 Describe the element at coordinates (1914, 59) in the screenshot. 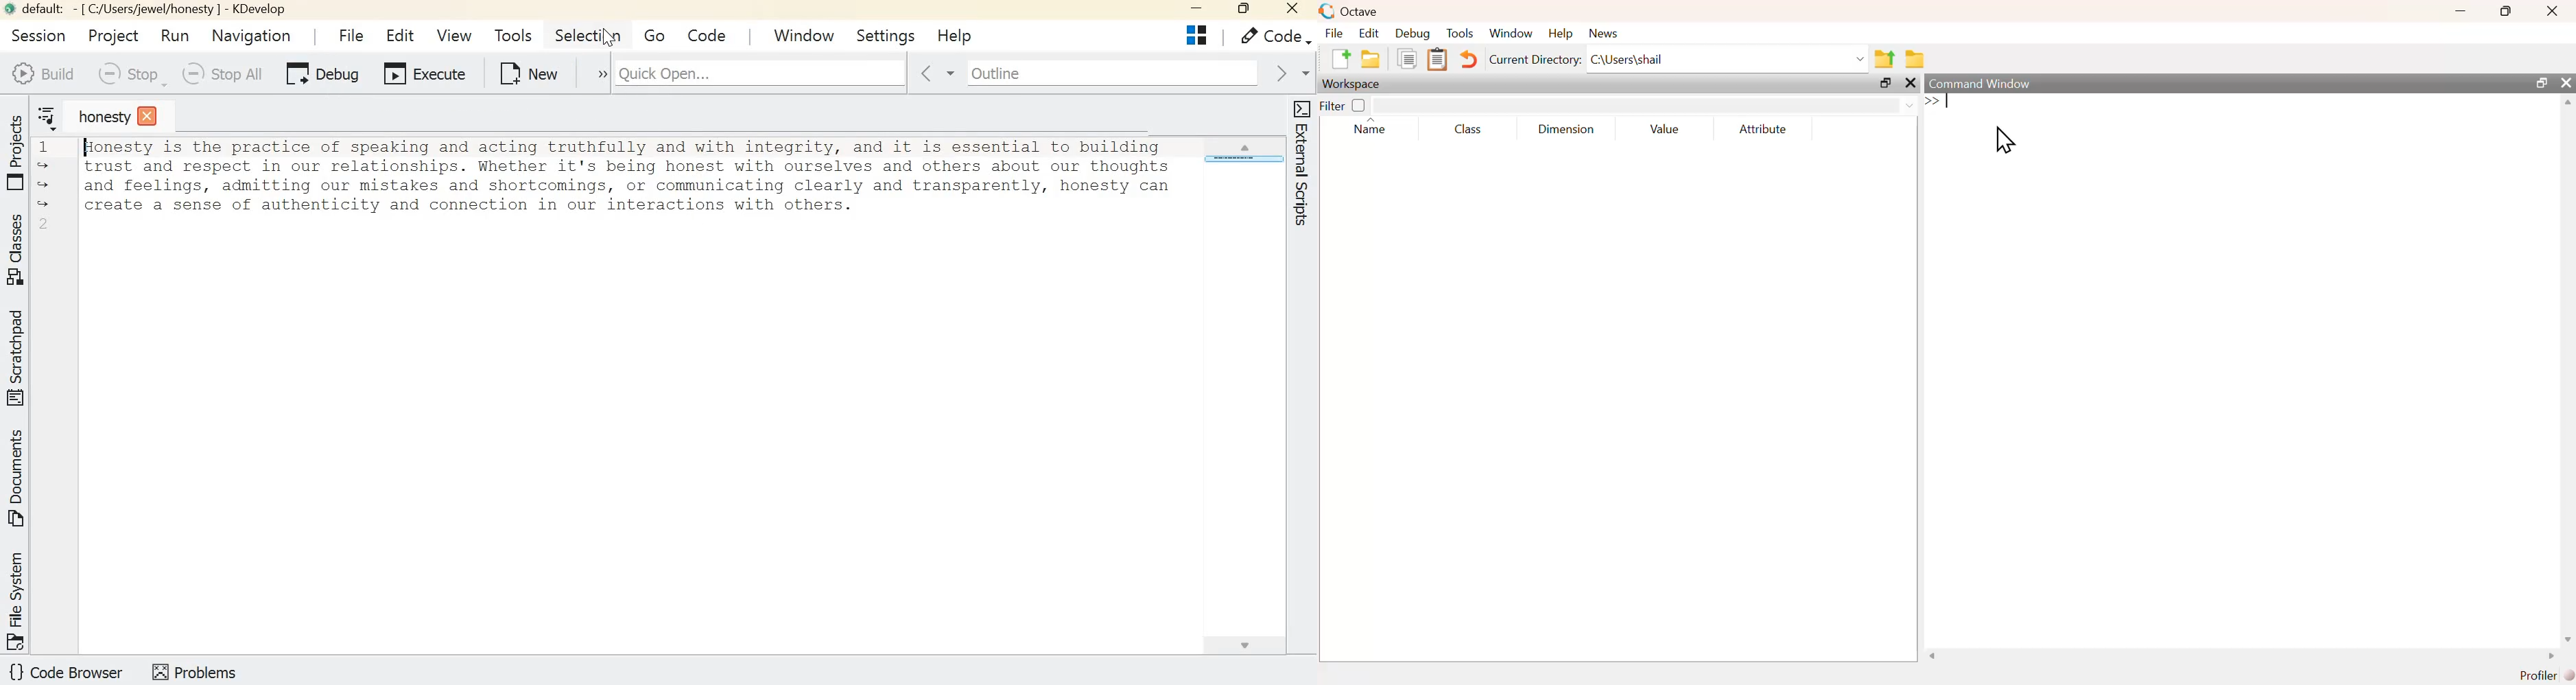

I see `browse directories` at that location.